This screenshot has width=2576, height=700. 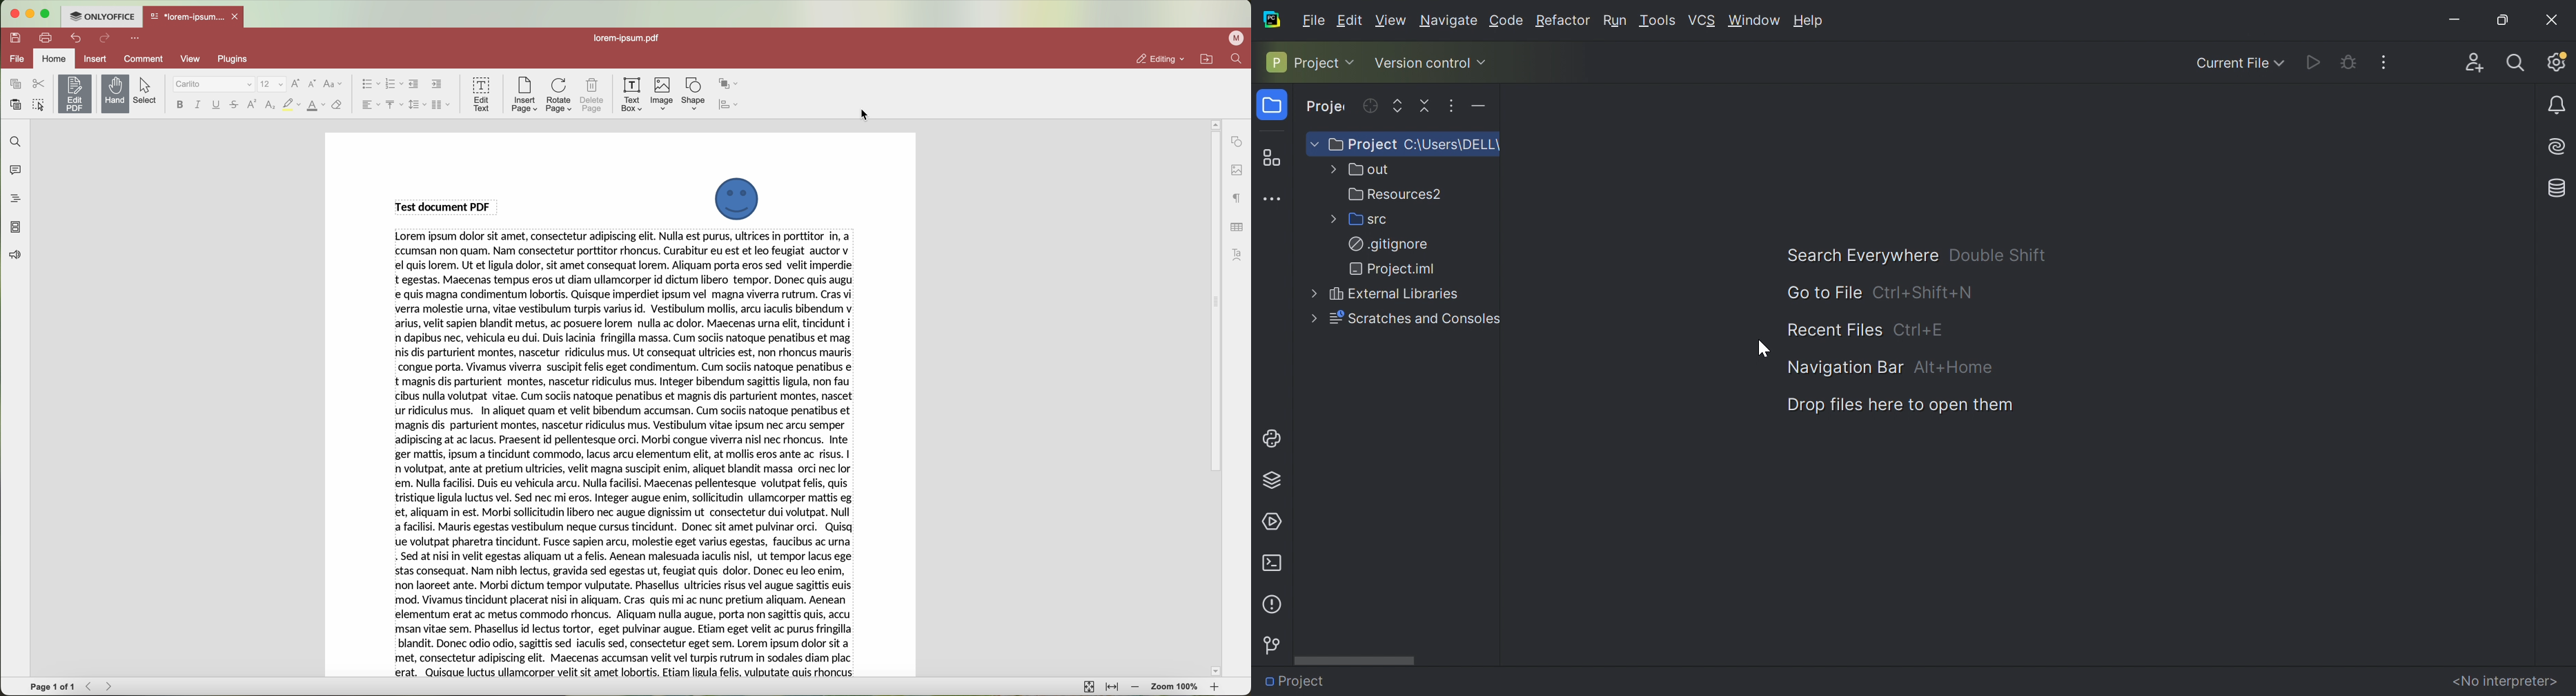 I want to click on align shape, so click(x=733, y=105).